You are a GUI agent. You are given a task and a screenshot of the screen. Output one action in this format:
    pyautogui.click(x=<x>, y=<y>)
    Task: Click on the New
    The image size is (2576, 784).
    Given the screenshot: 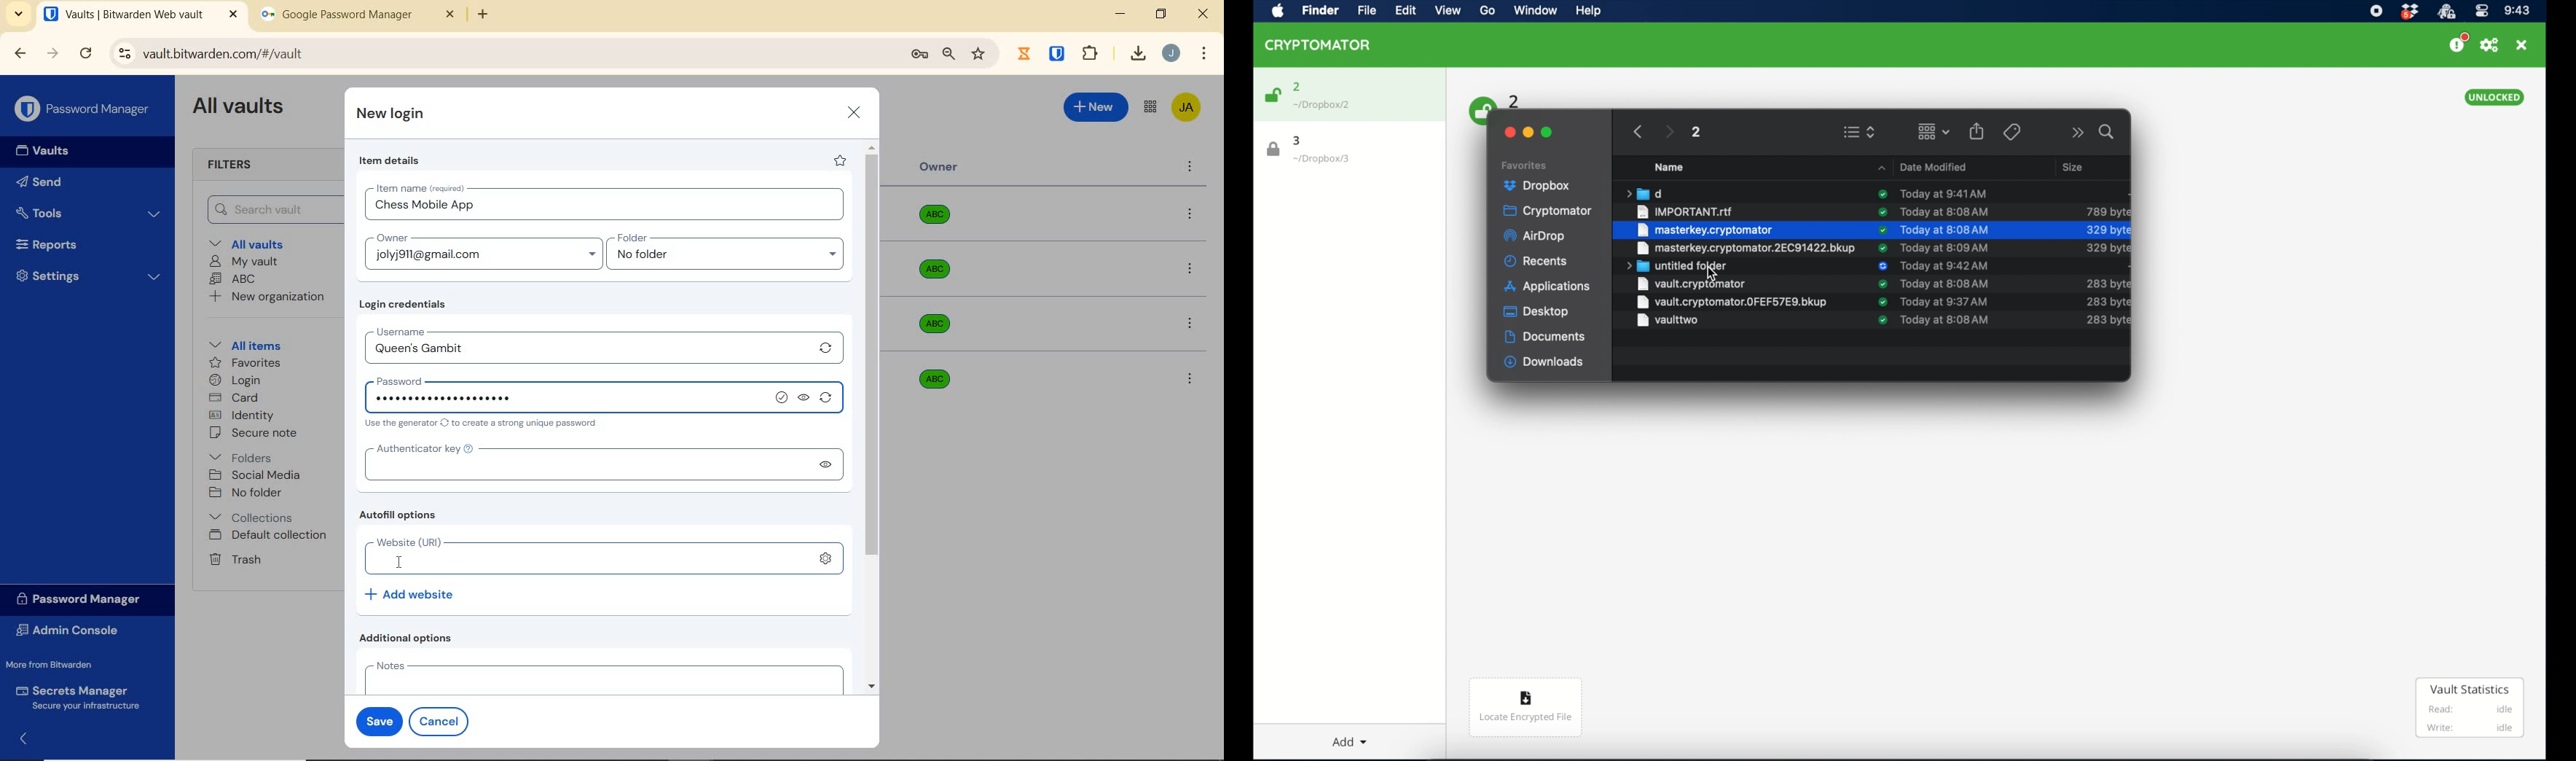 What is the action you would take?
    pyautogui.click(x=1096, y=105)
    